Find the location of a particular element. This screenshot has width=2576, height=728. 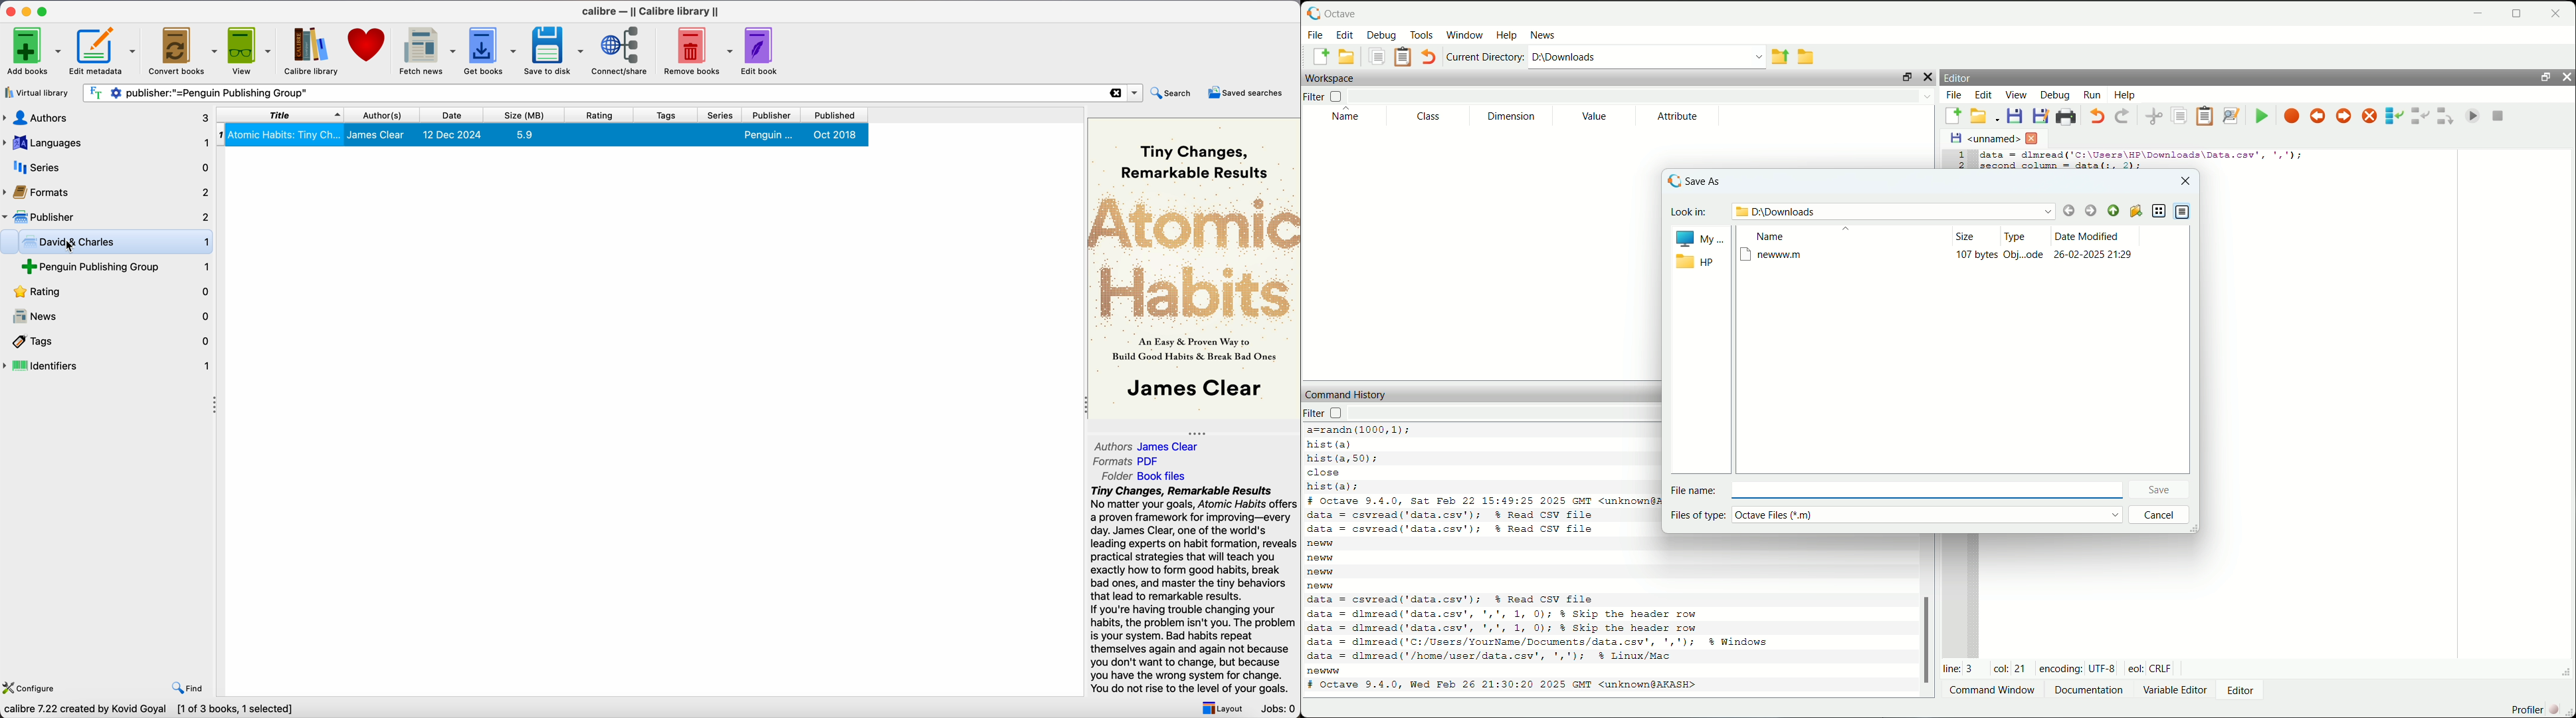

formats is located at coordinates (106, 190).